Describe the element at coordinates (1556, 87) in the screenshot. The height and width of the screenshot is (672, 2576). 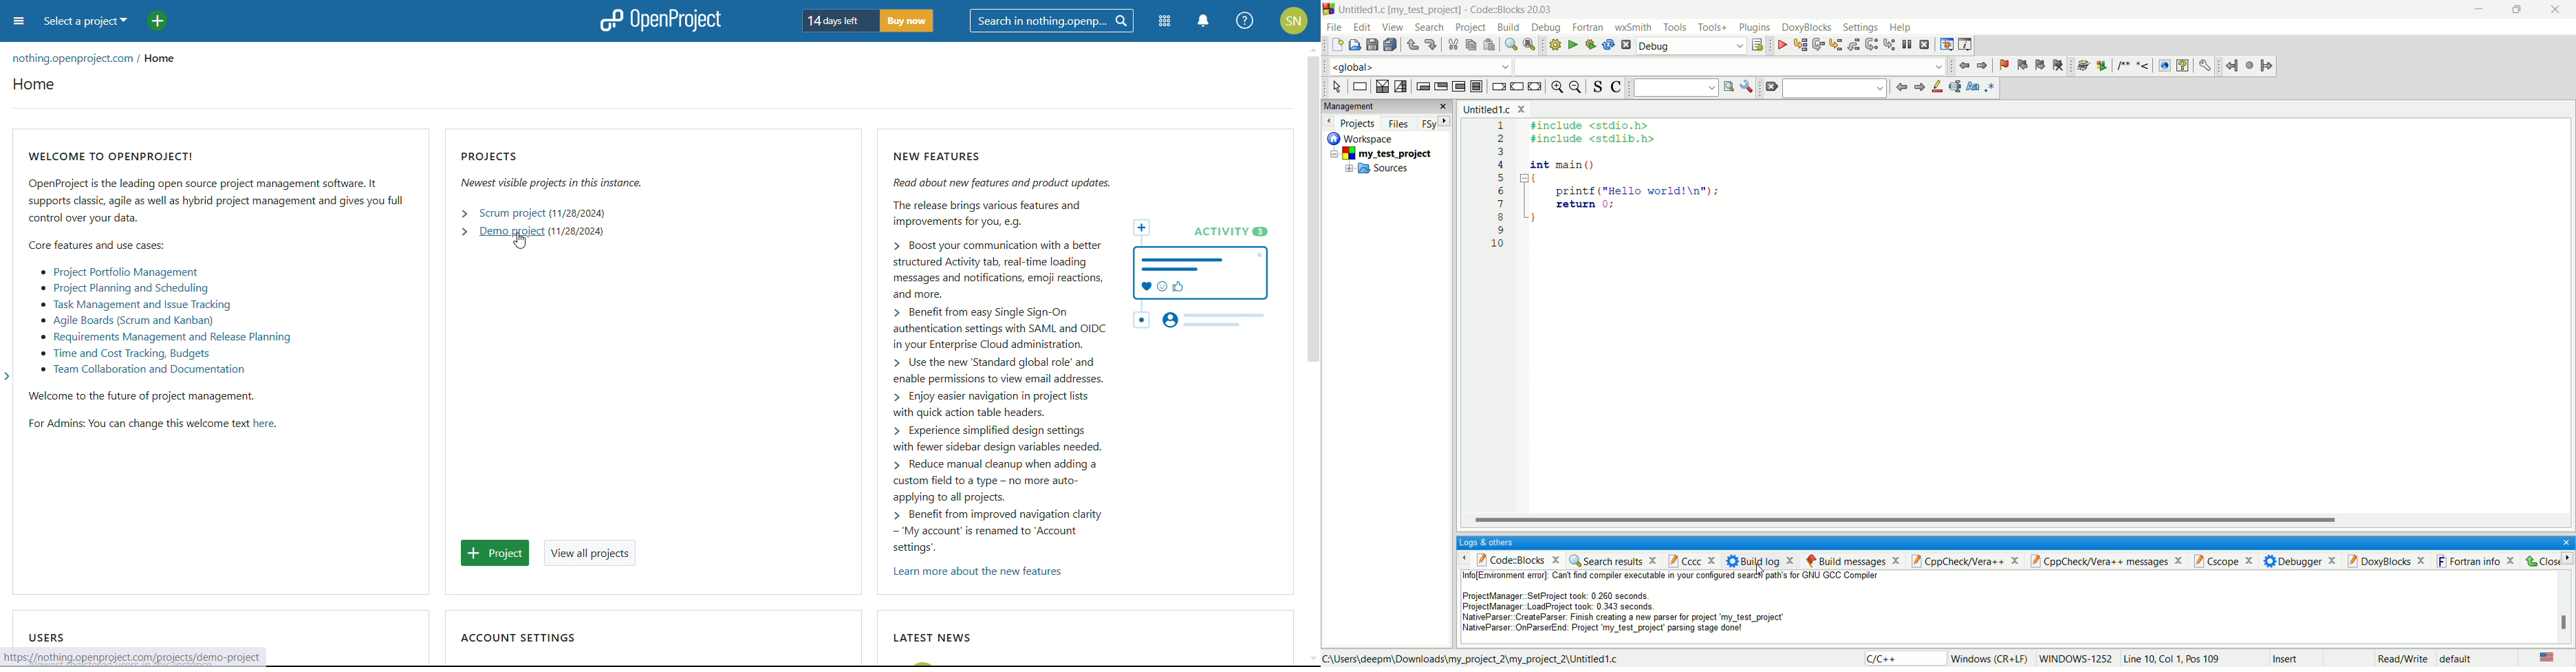
I see `zoom in` at that location.